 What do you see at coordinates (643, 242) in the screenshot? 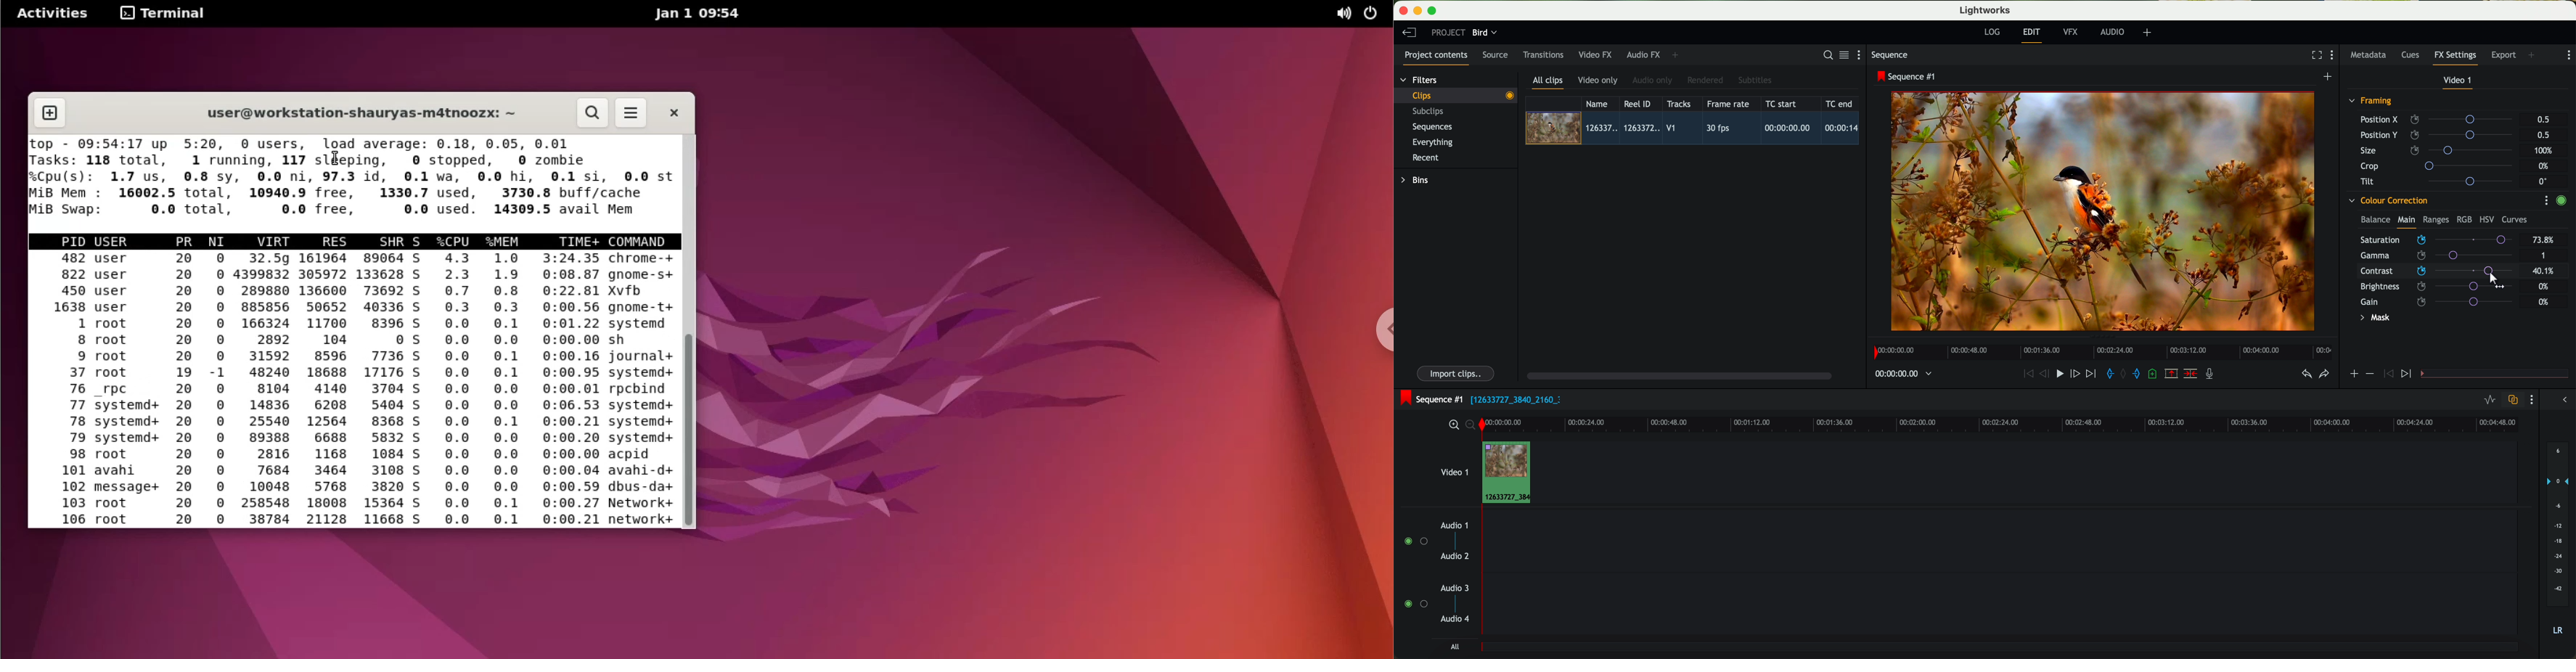
I see `command` at bounding box center [643, 242].